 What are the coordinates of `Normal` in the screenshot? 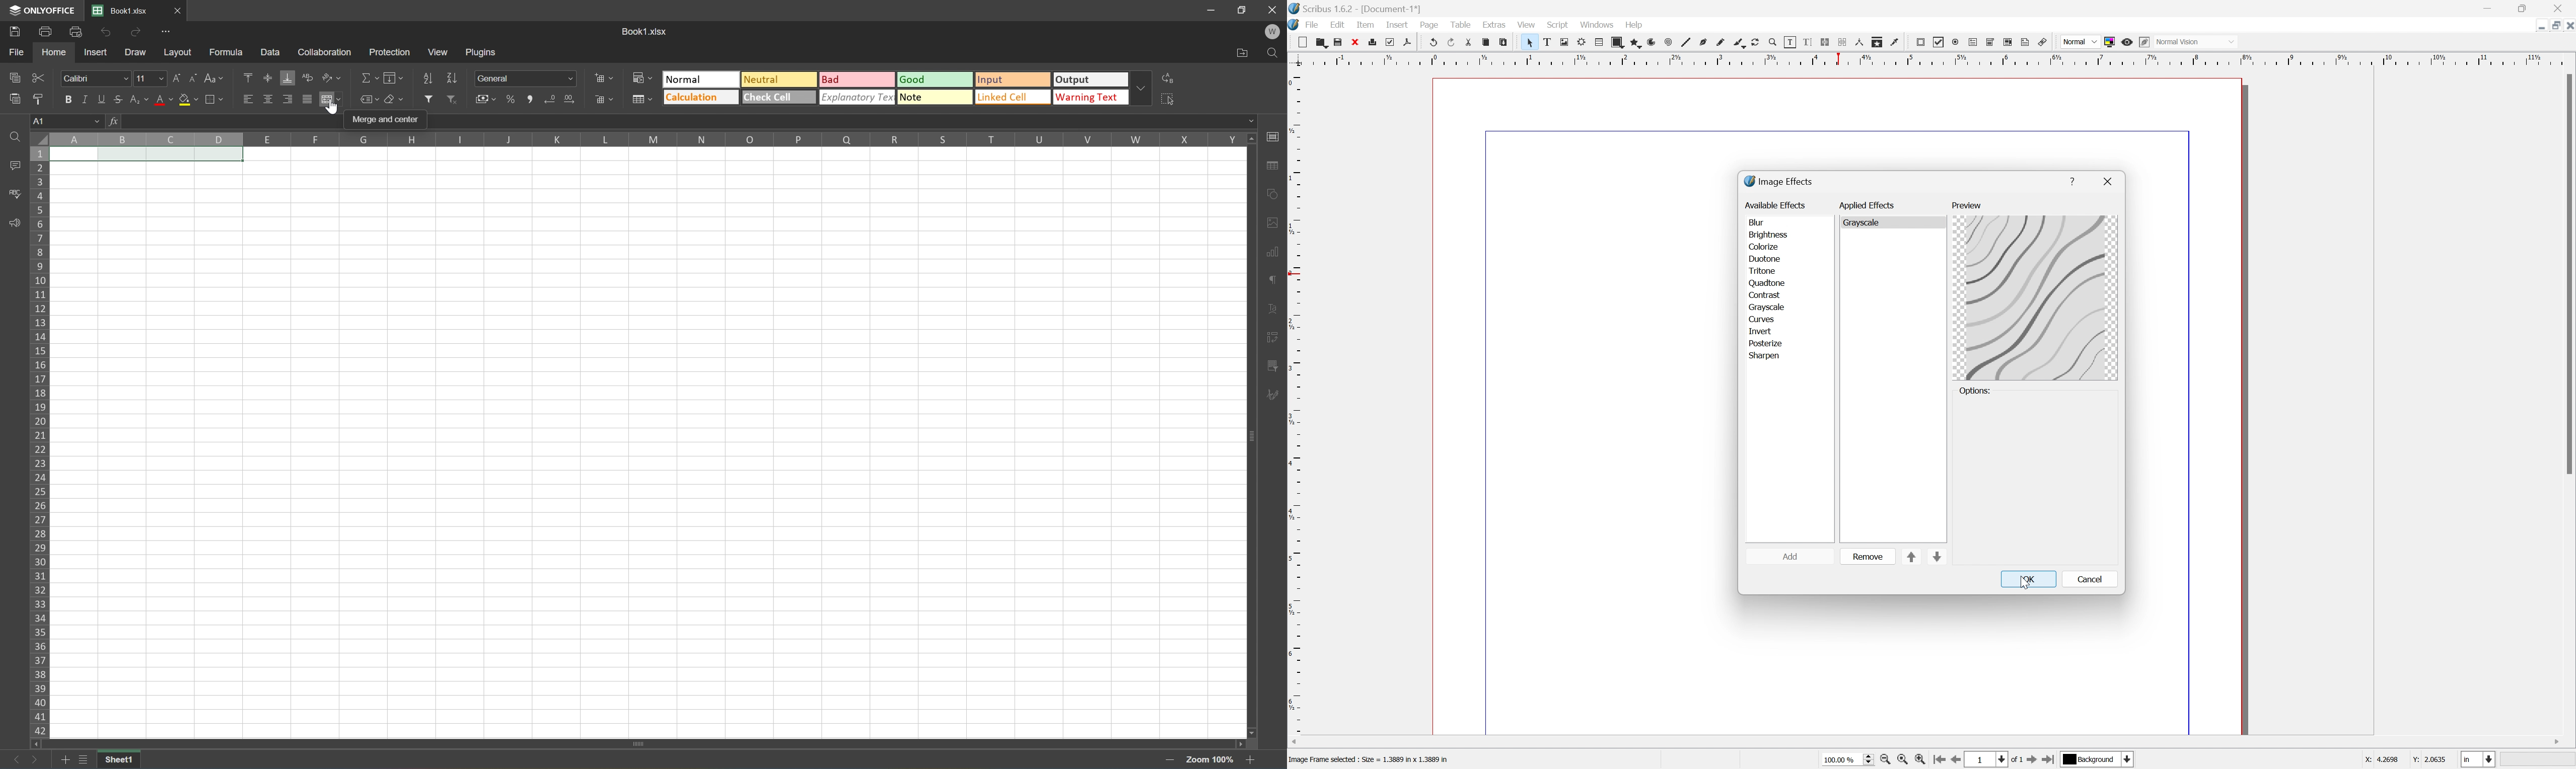 It's located at (702, 79).